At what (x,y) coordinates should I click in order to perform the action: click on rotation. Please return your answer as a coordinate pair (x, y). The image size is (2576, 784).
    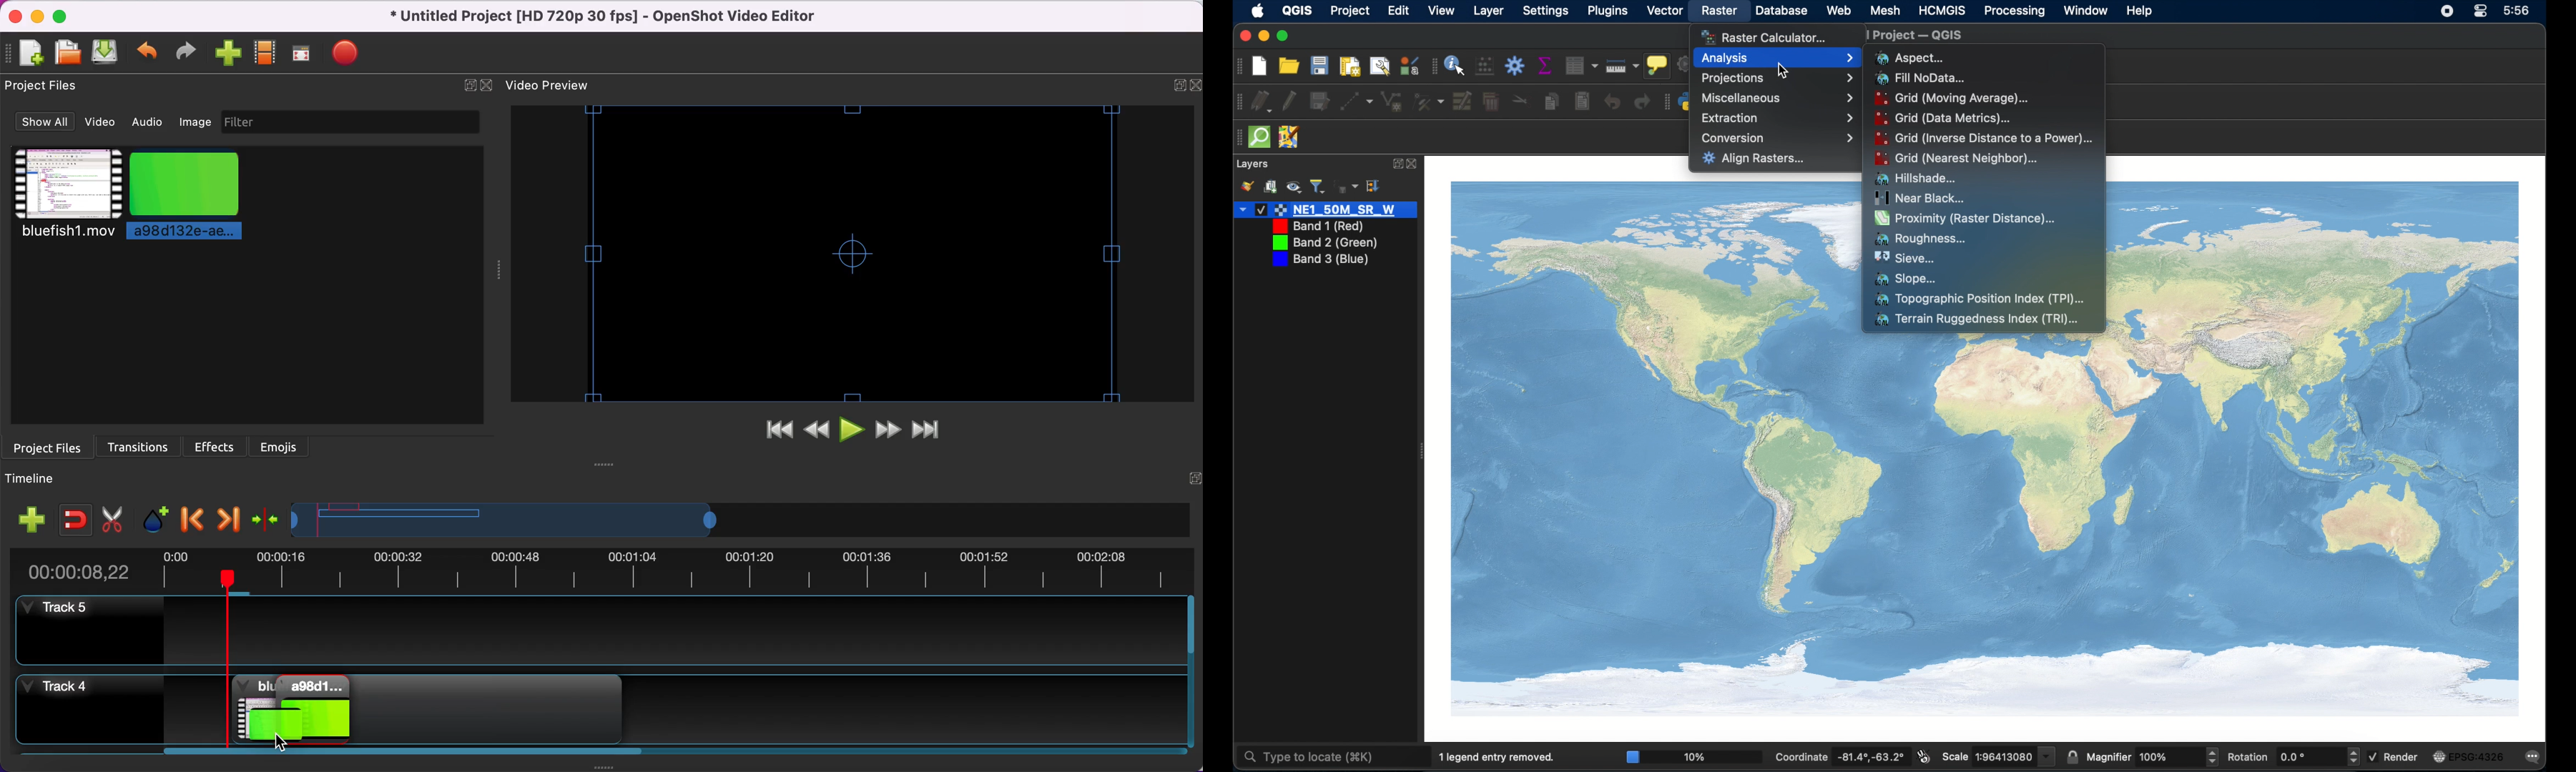
    Looking at the image, I should click on (2286, 756).